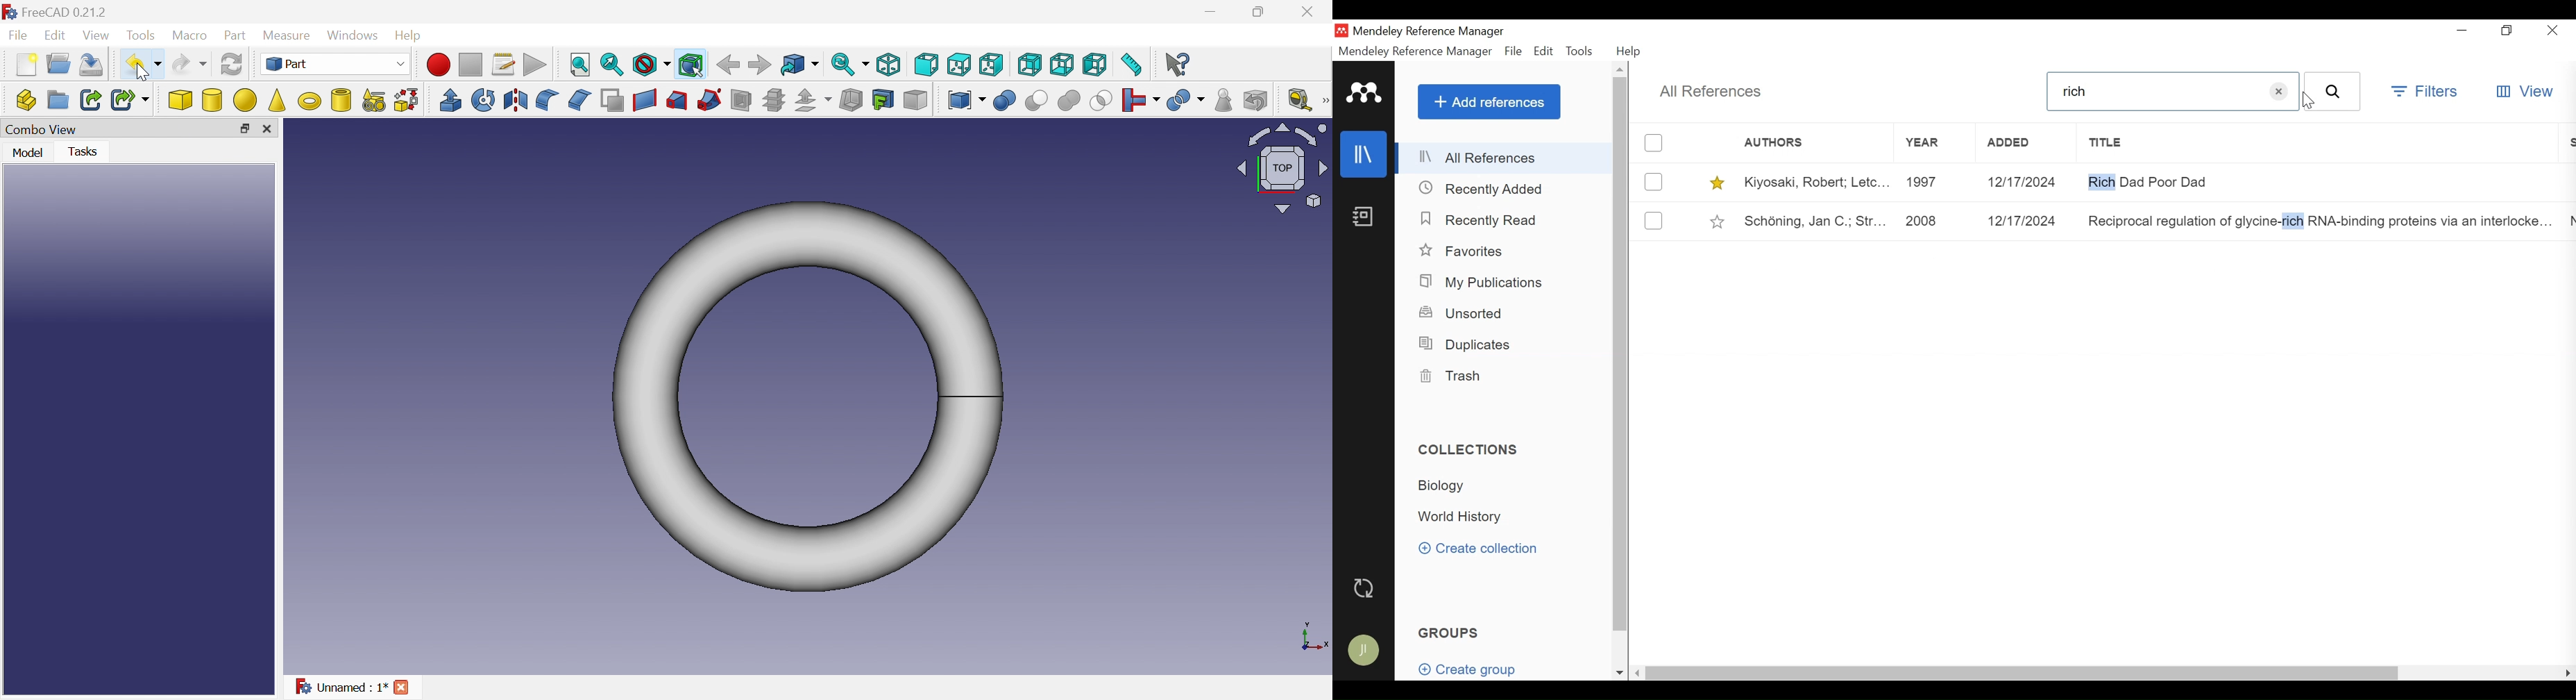 This screenshot has height=700, width=2576. What do you see at coordinates (91, 99) in the screenshot?
I see `Make link` at bounding box center [91, 99].